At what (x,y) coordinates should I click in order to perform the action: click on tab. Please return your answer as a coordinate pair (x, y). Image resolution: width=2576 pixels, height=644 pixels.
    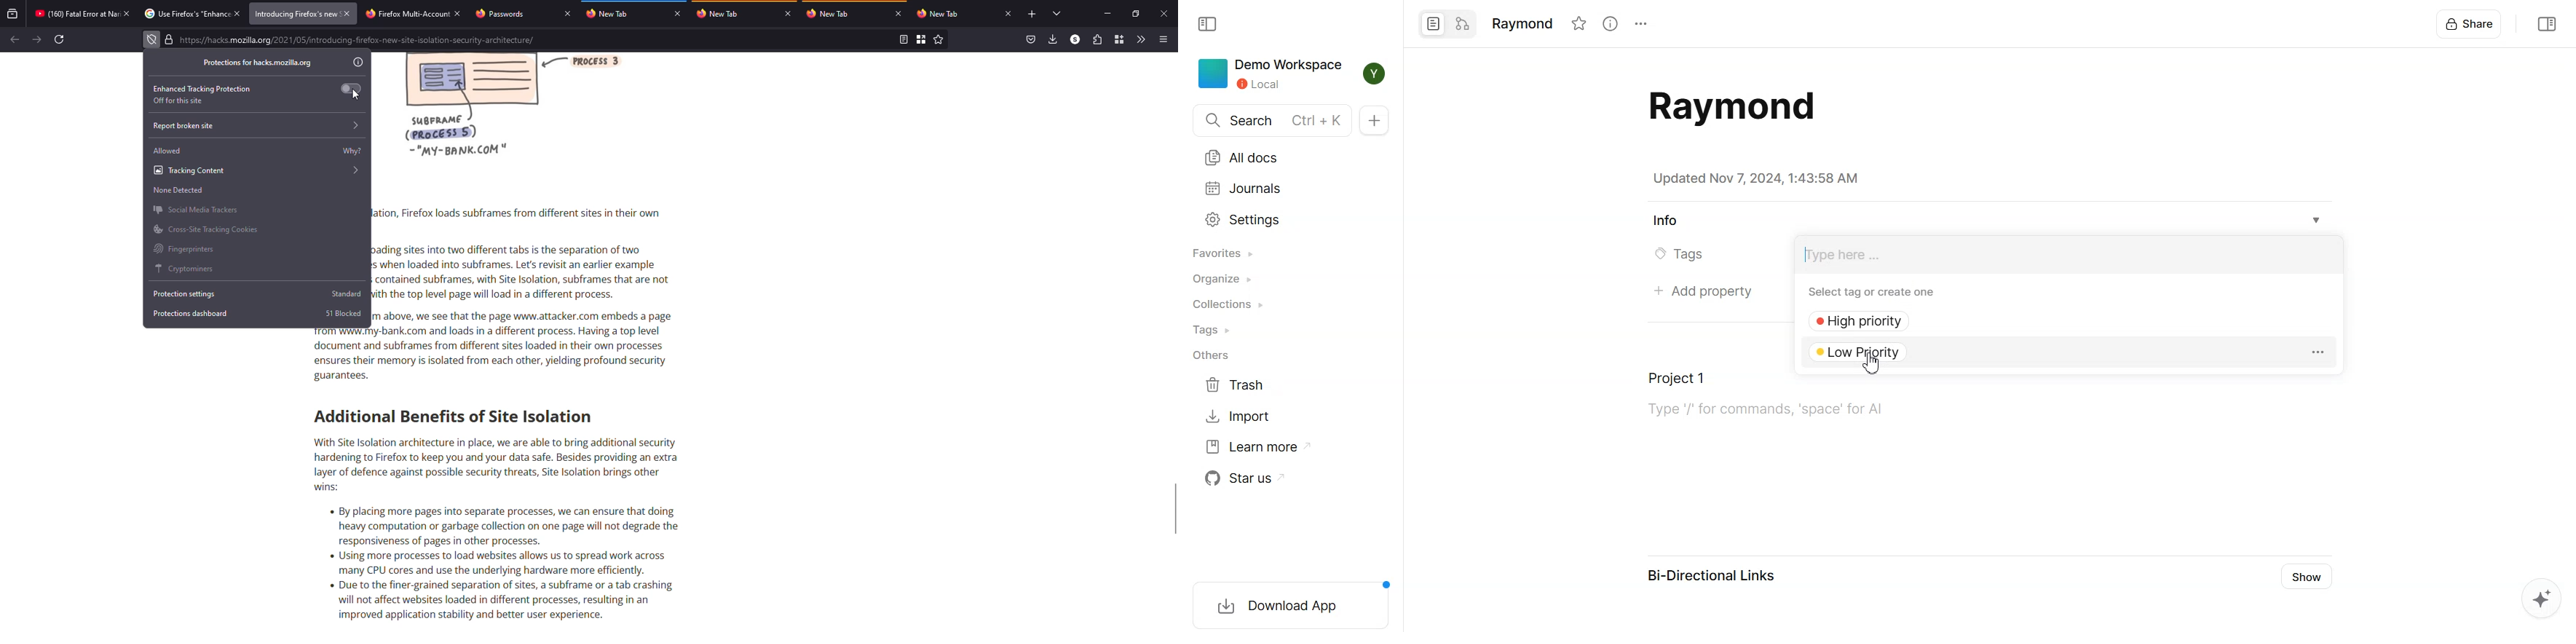
    Looking at the image, I should click on (76, 13).